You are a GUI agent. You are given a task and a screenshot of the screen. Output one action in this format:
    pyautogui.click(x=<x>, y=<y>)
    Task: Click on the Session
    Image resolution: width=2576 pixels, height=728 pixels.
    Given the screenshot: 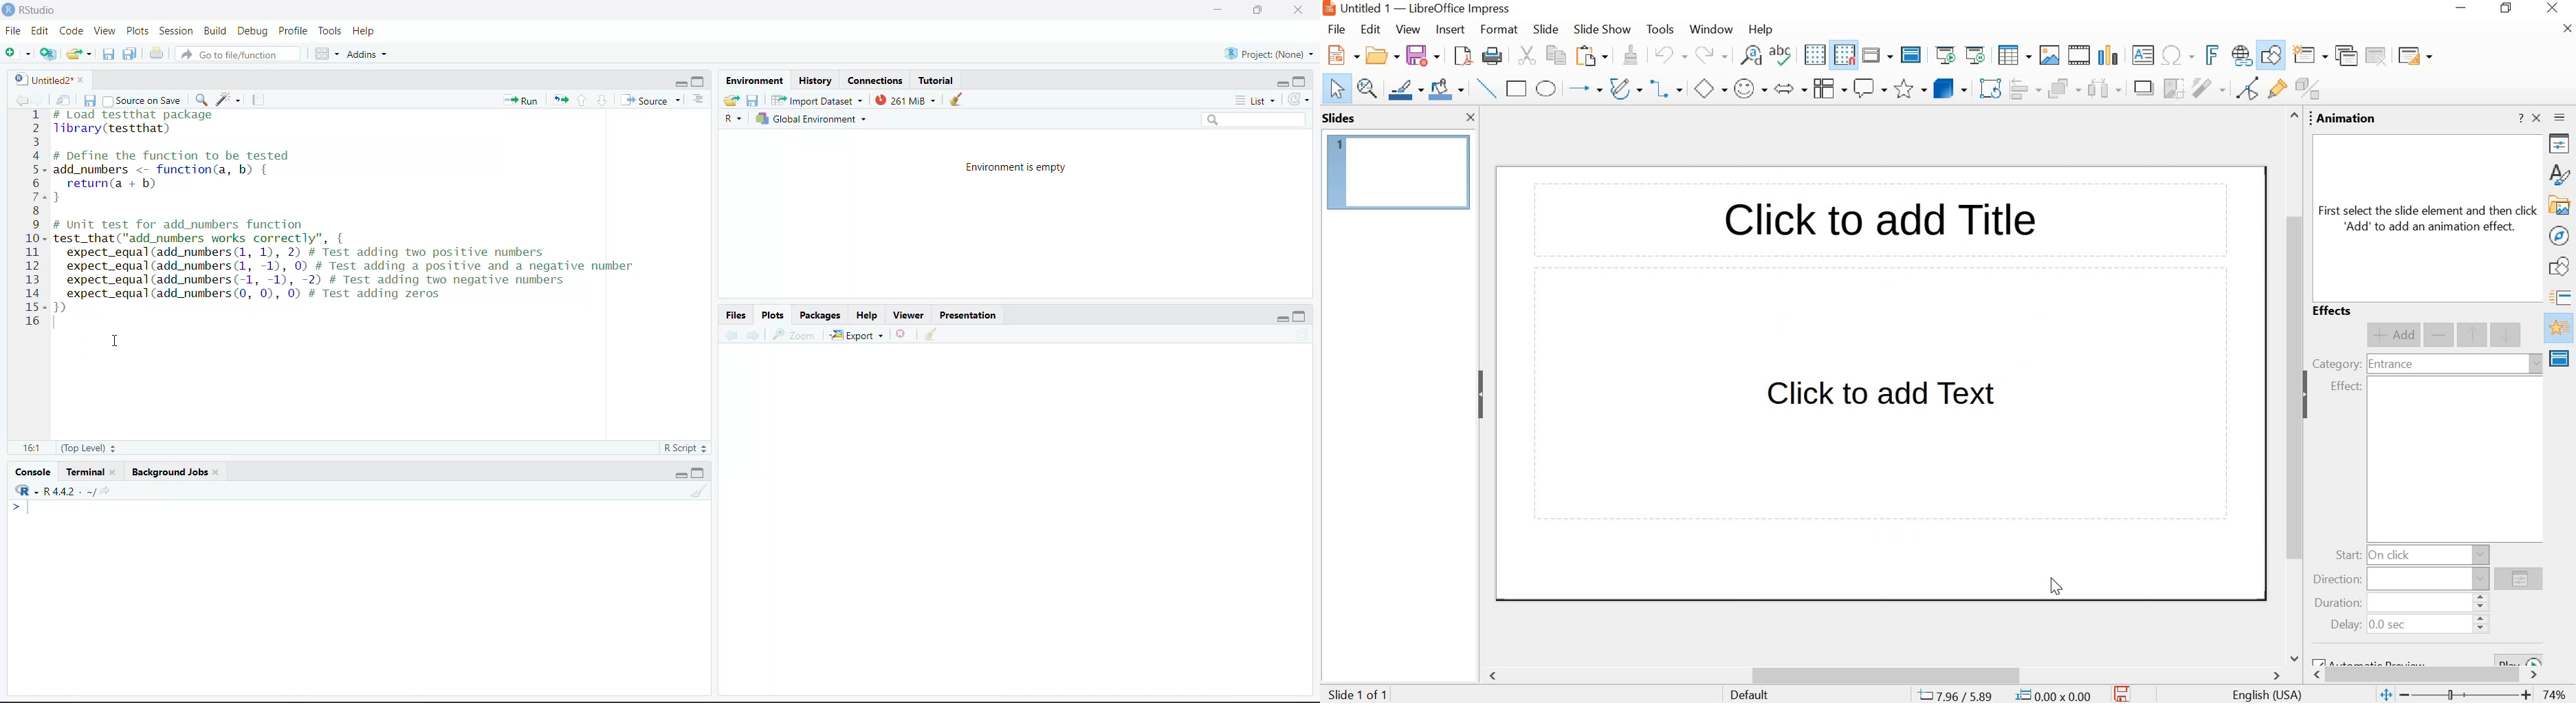 What is the action you would take?
    pyautogui.click(x=176, y=30)
    